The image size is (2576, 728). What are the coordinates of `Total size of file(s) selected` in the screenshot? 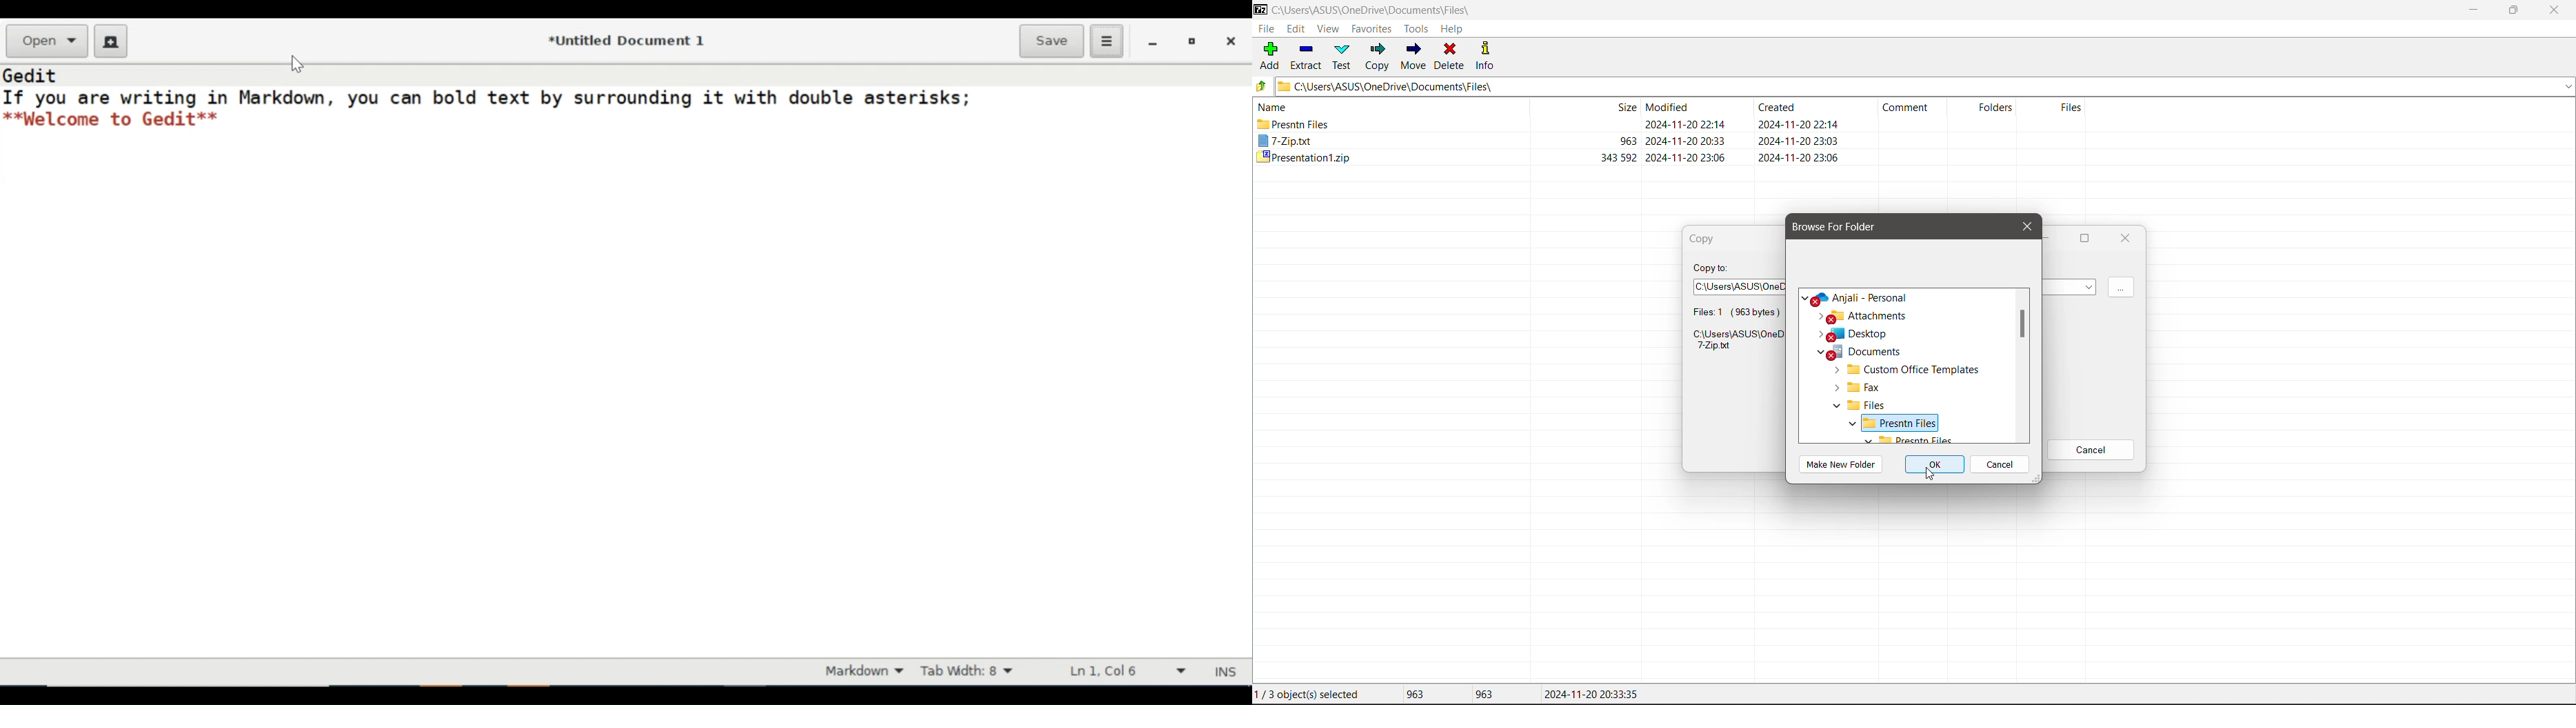 It's located at (1411, 695).